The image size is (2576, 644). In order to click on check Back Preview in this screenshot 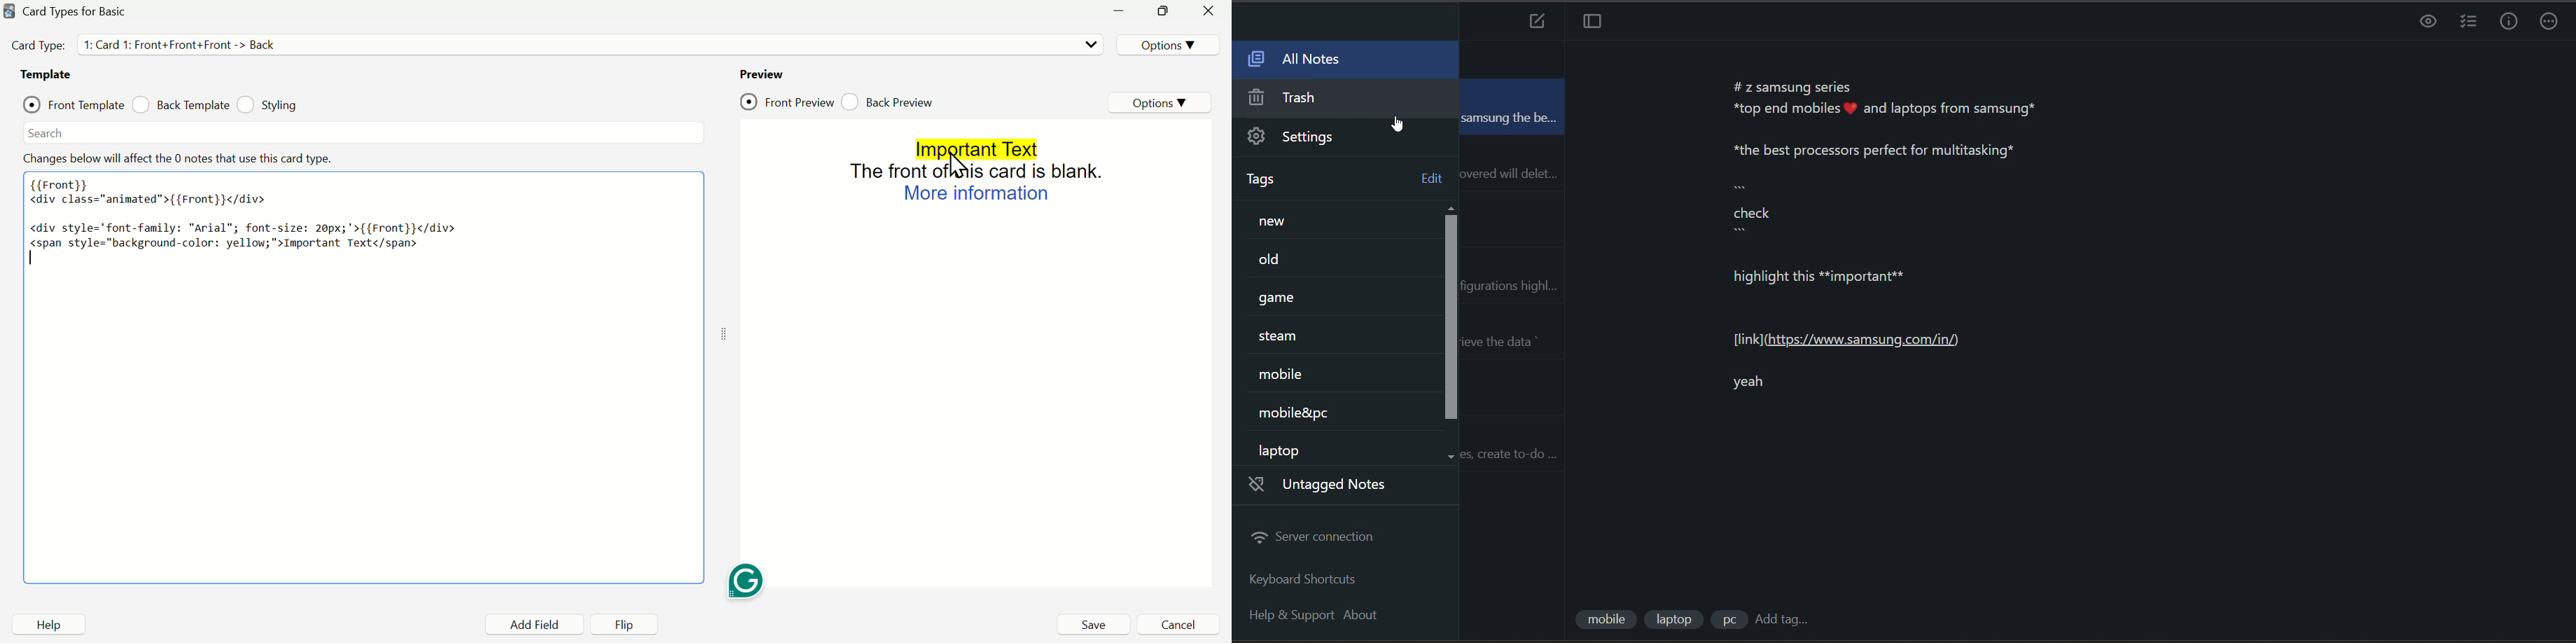, I will do `click(887, 100)`.